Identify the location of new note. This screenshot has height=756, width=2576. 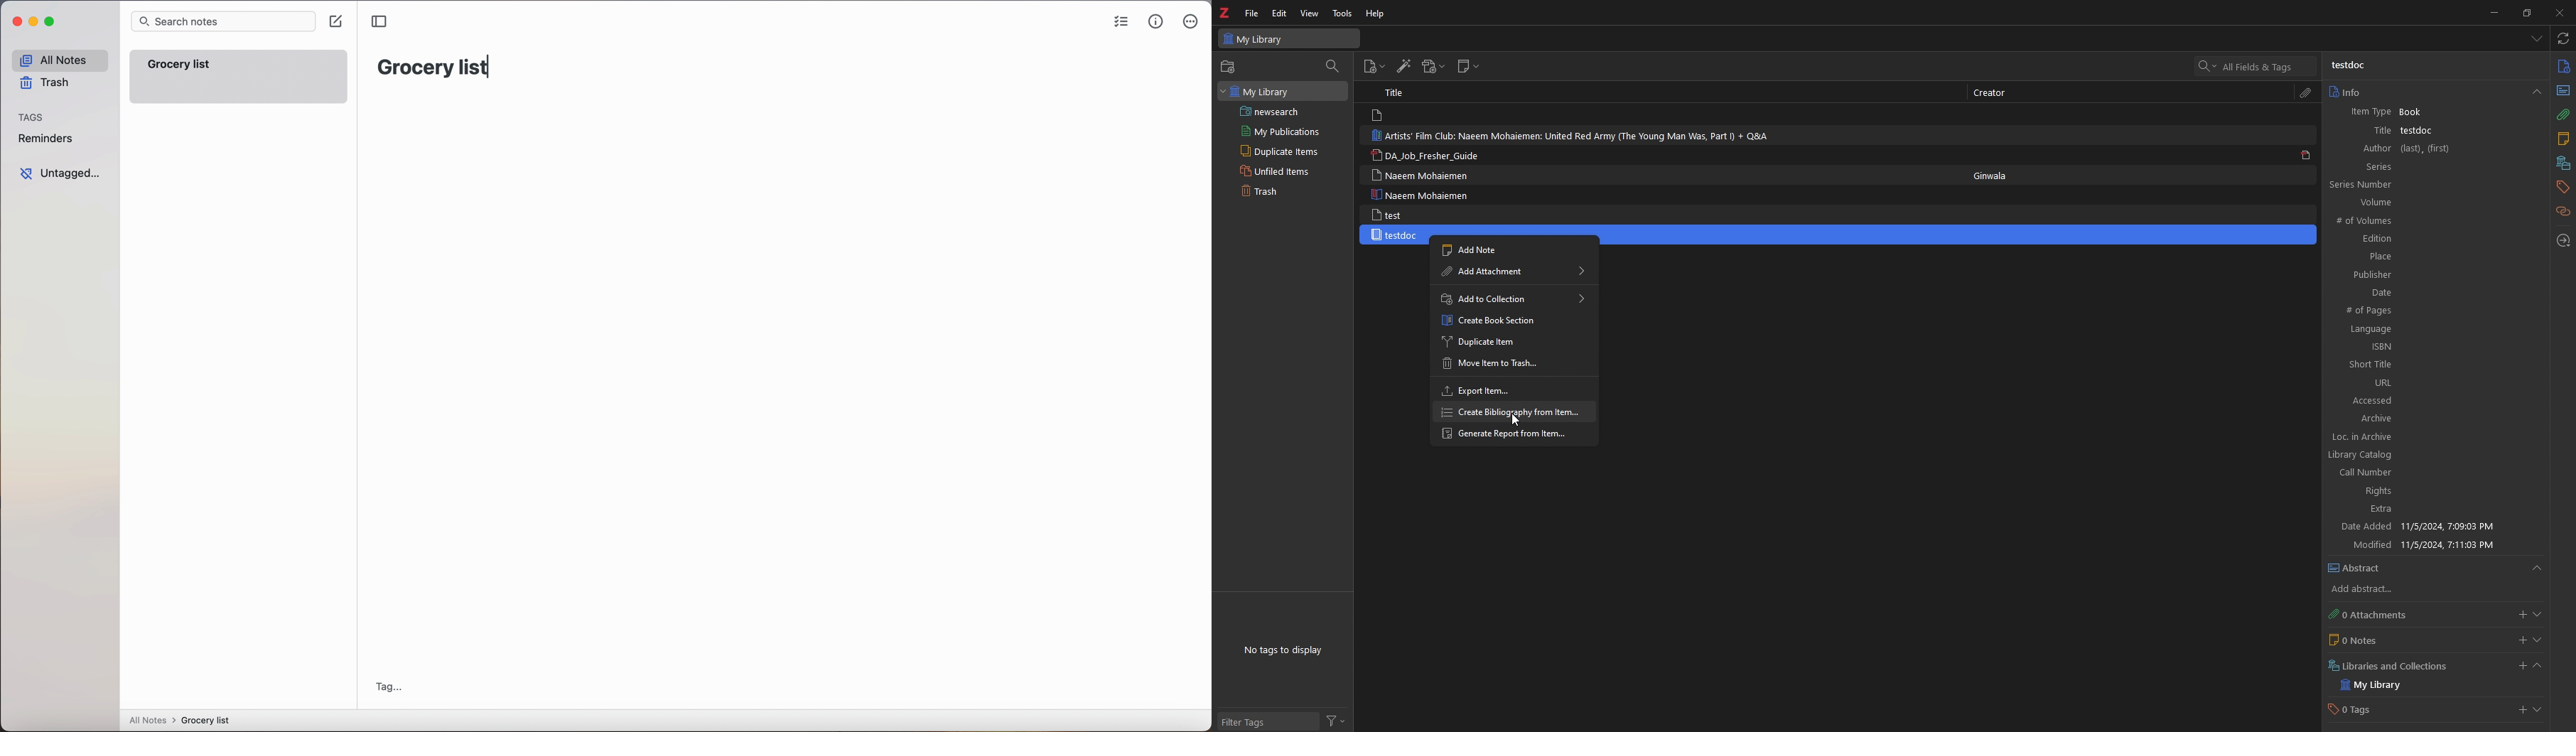
(1469, 67).